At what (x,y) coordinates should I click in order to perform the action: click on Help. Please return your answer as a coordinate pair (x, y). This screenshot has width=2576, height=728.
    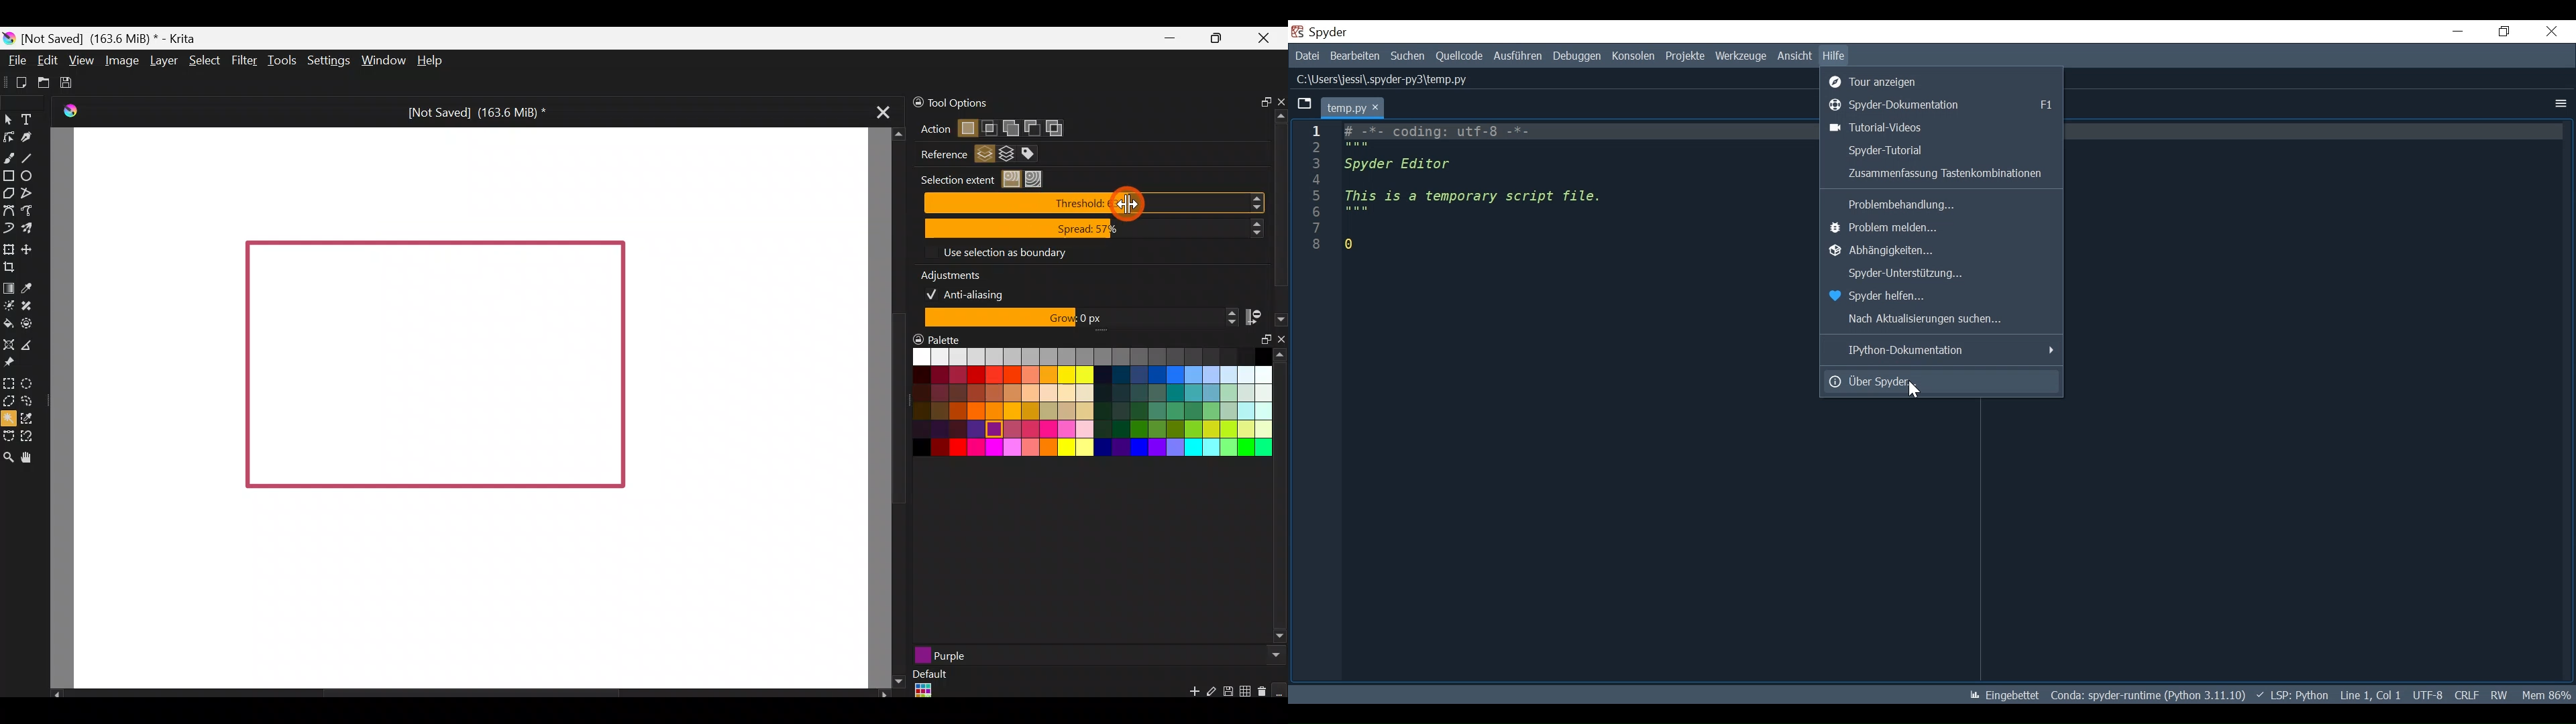
    Looking at the image, I should click on (1834, 56).